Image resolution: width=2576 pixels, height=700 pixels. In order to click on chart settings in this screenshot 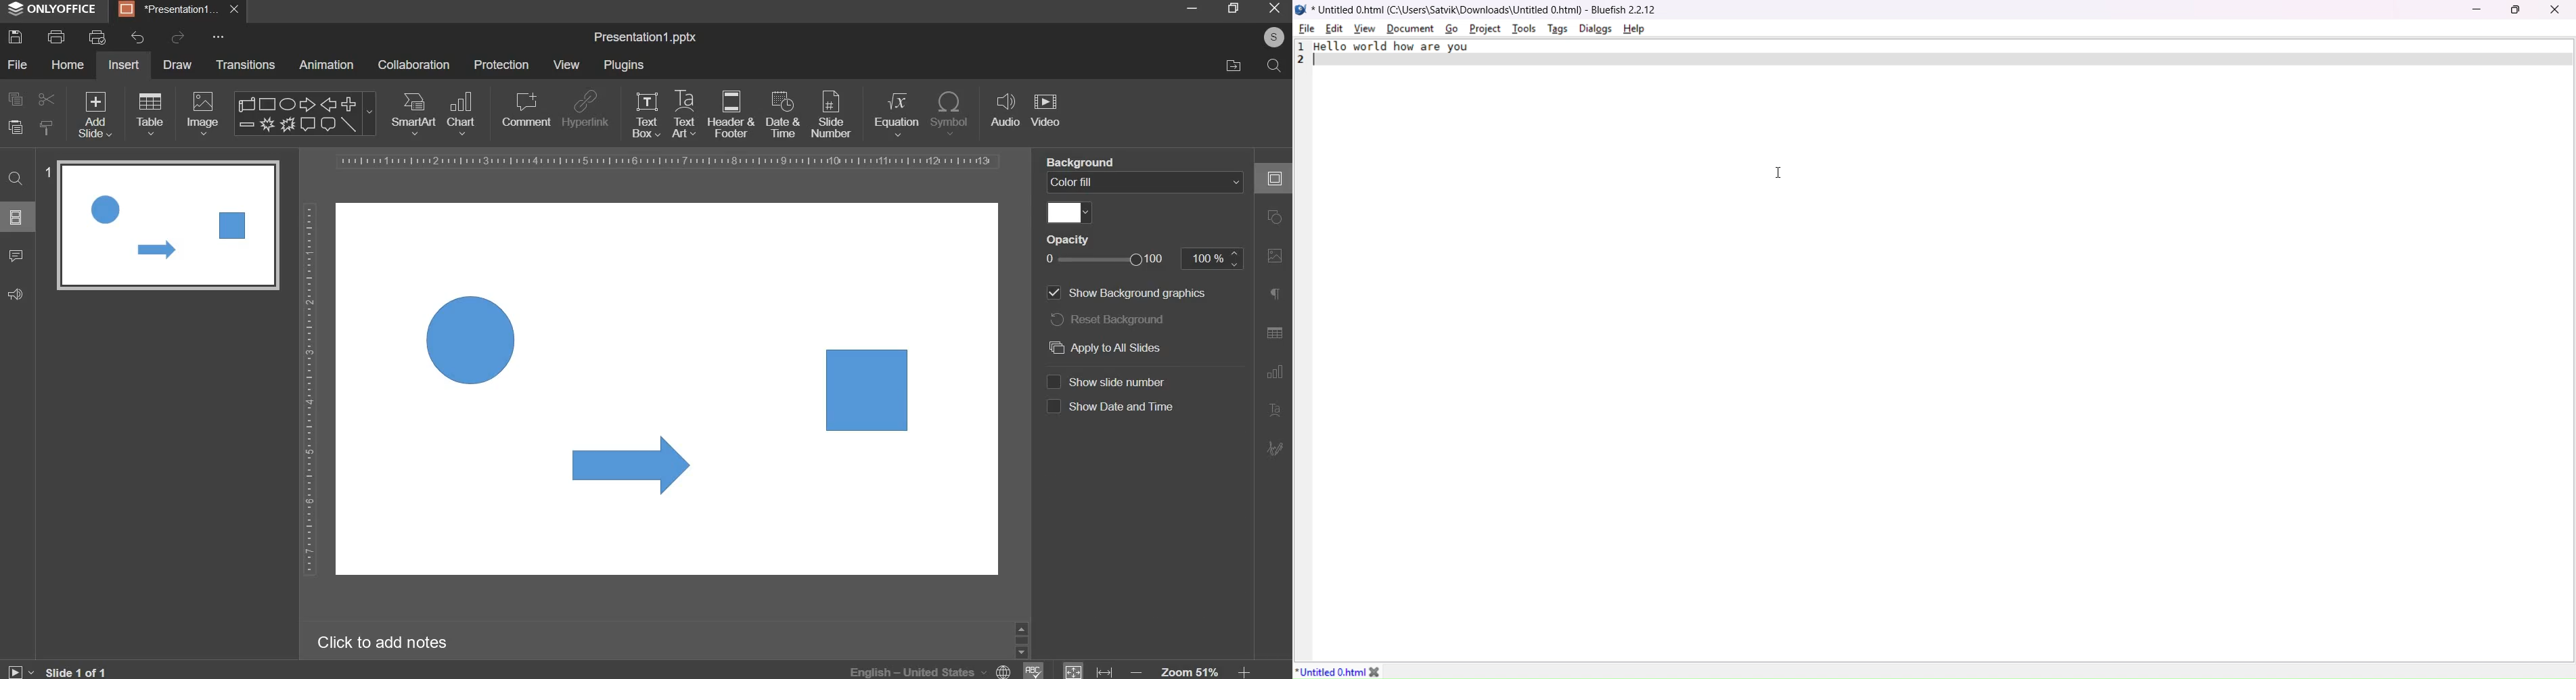, I will do `click(1271, 371)`.